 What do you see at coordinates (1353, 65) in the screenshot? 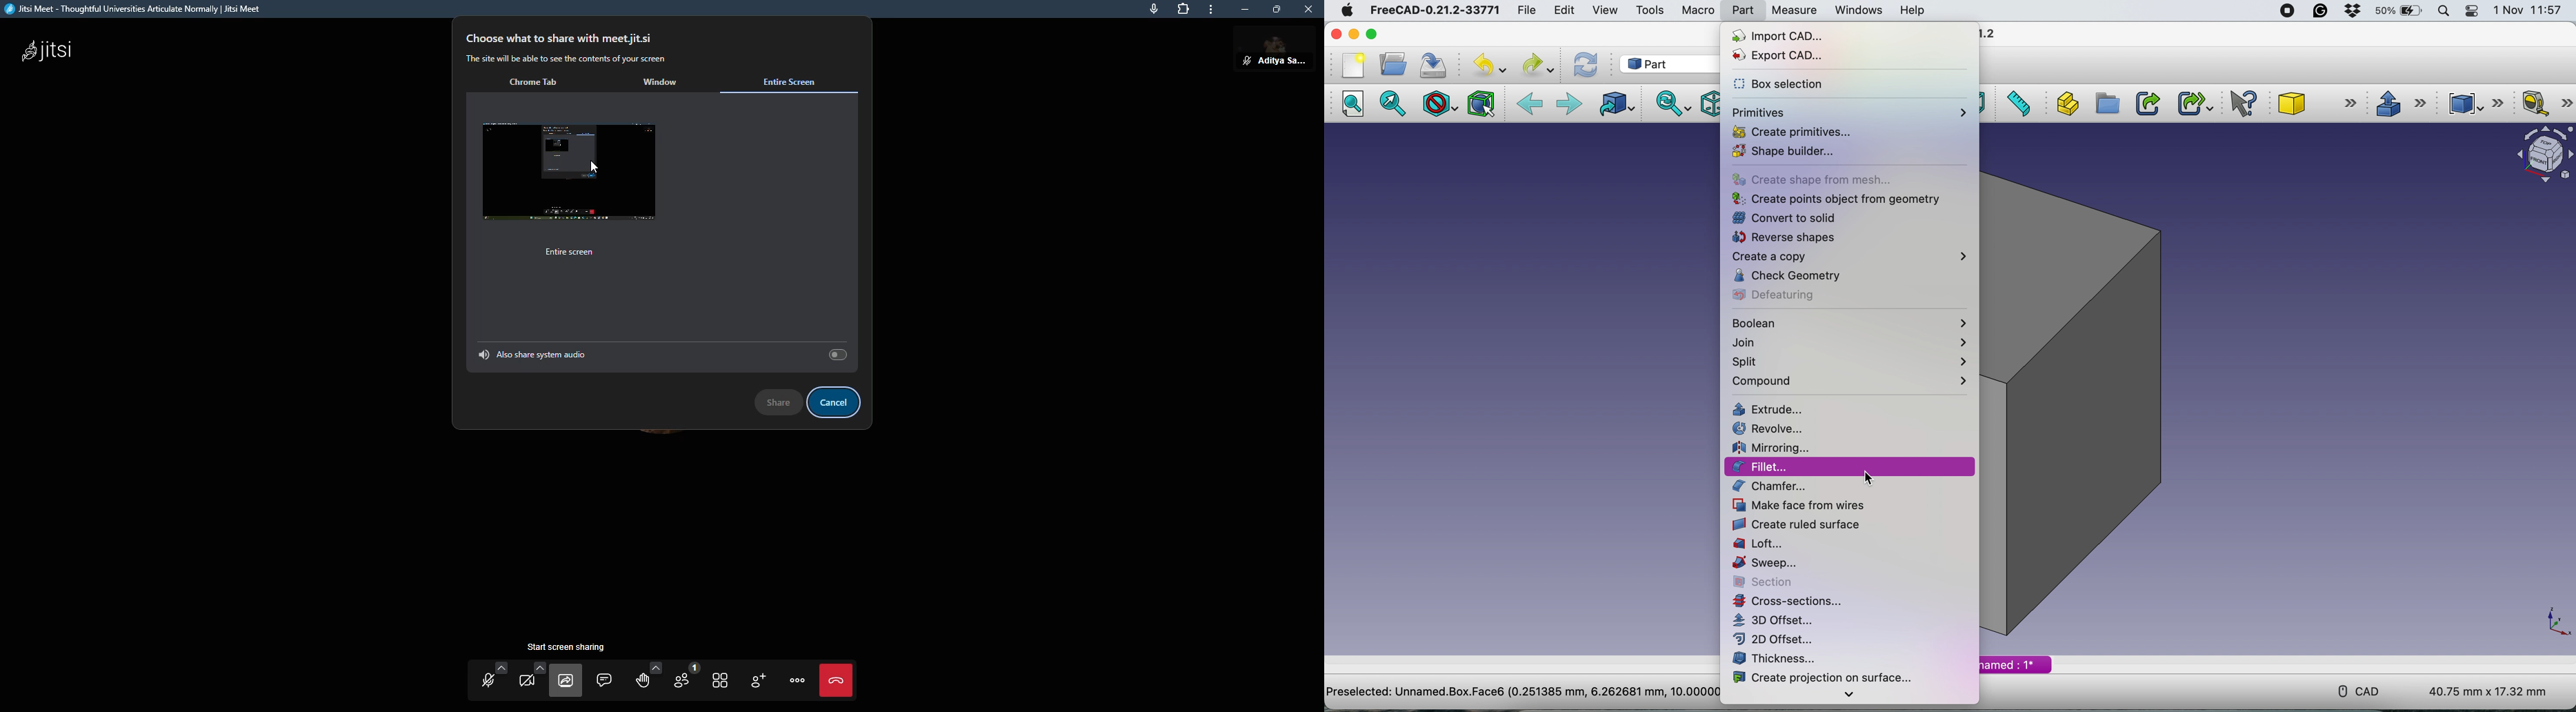
I see `new ` at bounding box center [1353, 65].